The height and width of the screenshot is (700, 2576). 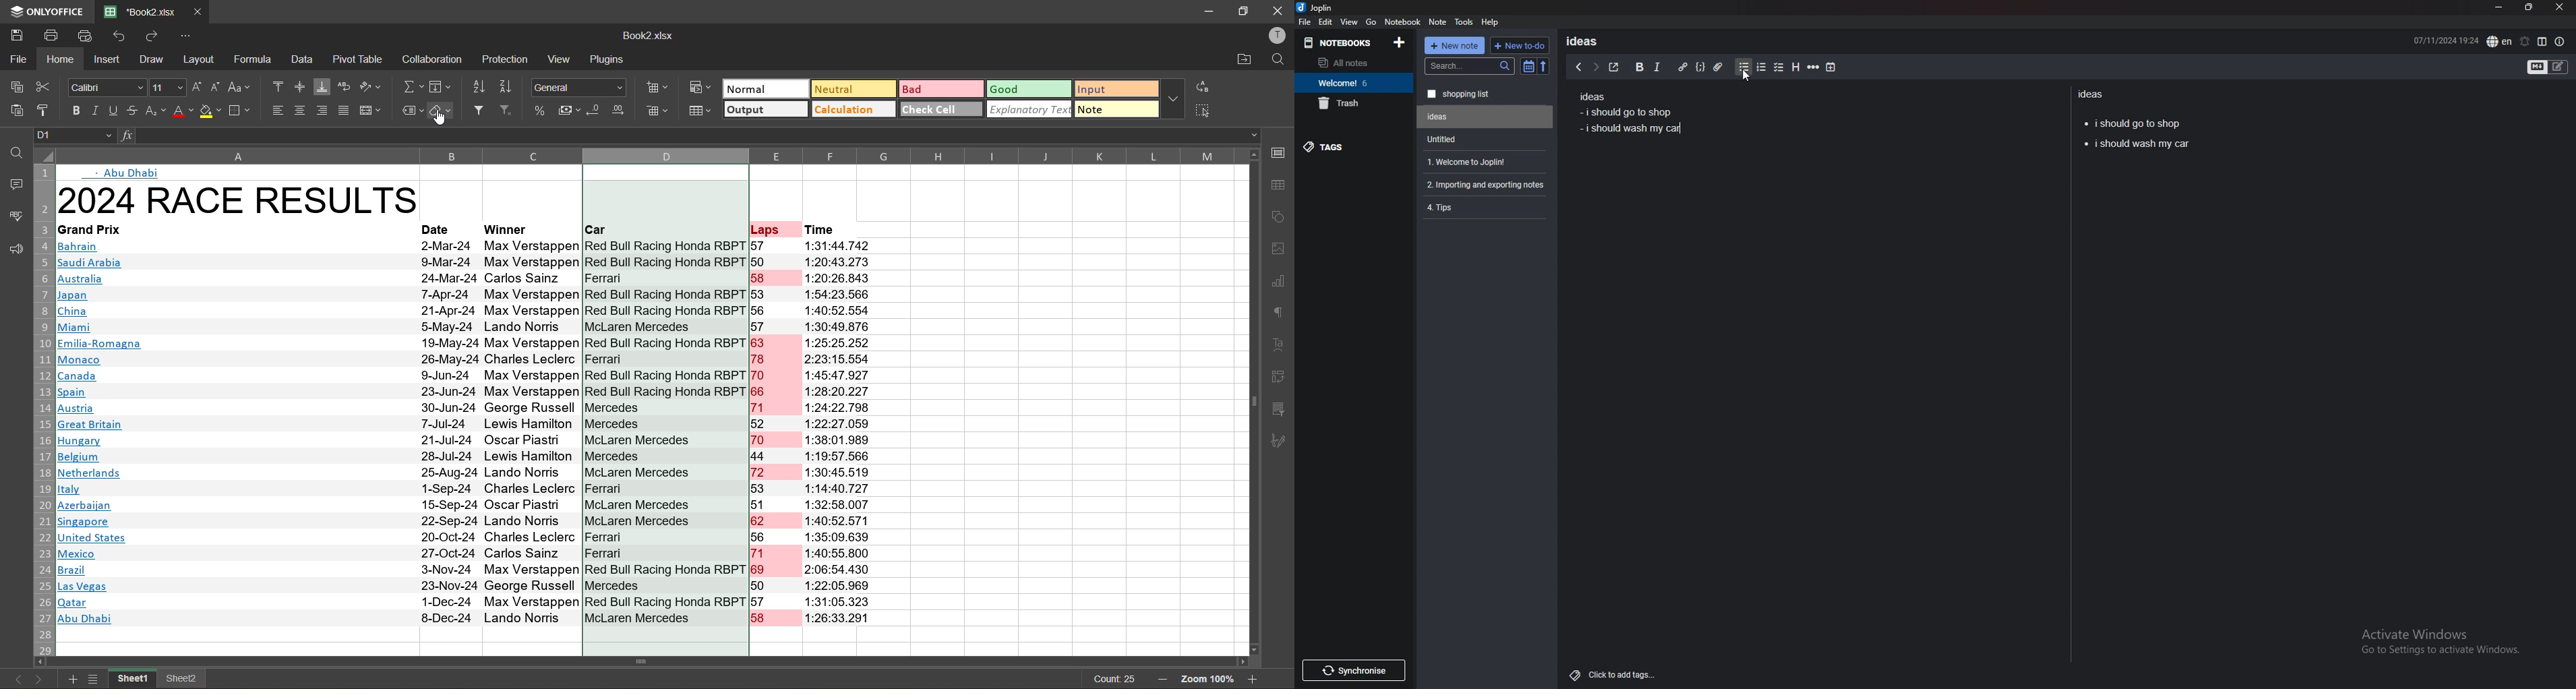 What do you see at coordinates (1202, 109) in the screenshot?
I see `select all` at bounding box center [1202, 109].